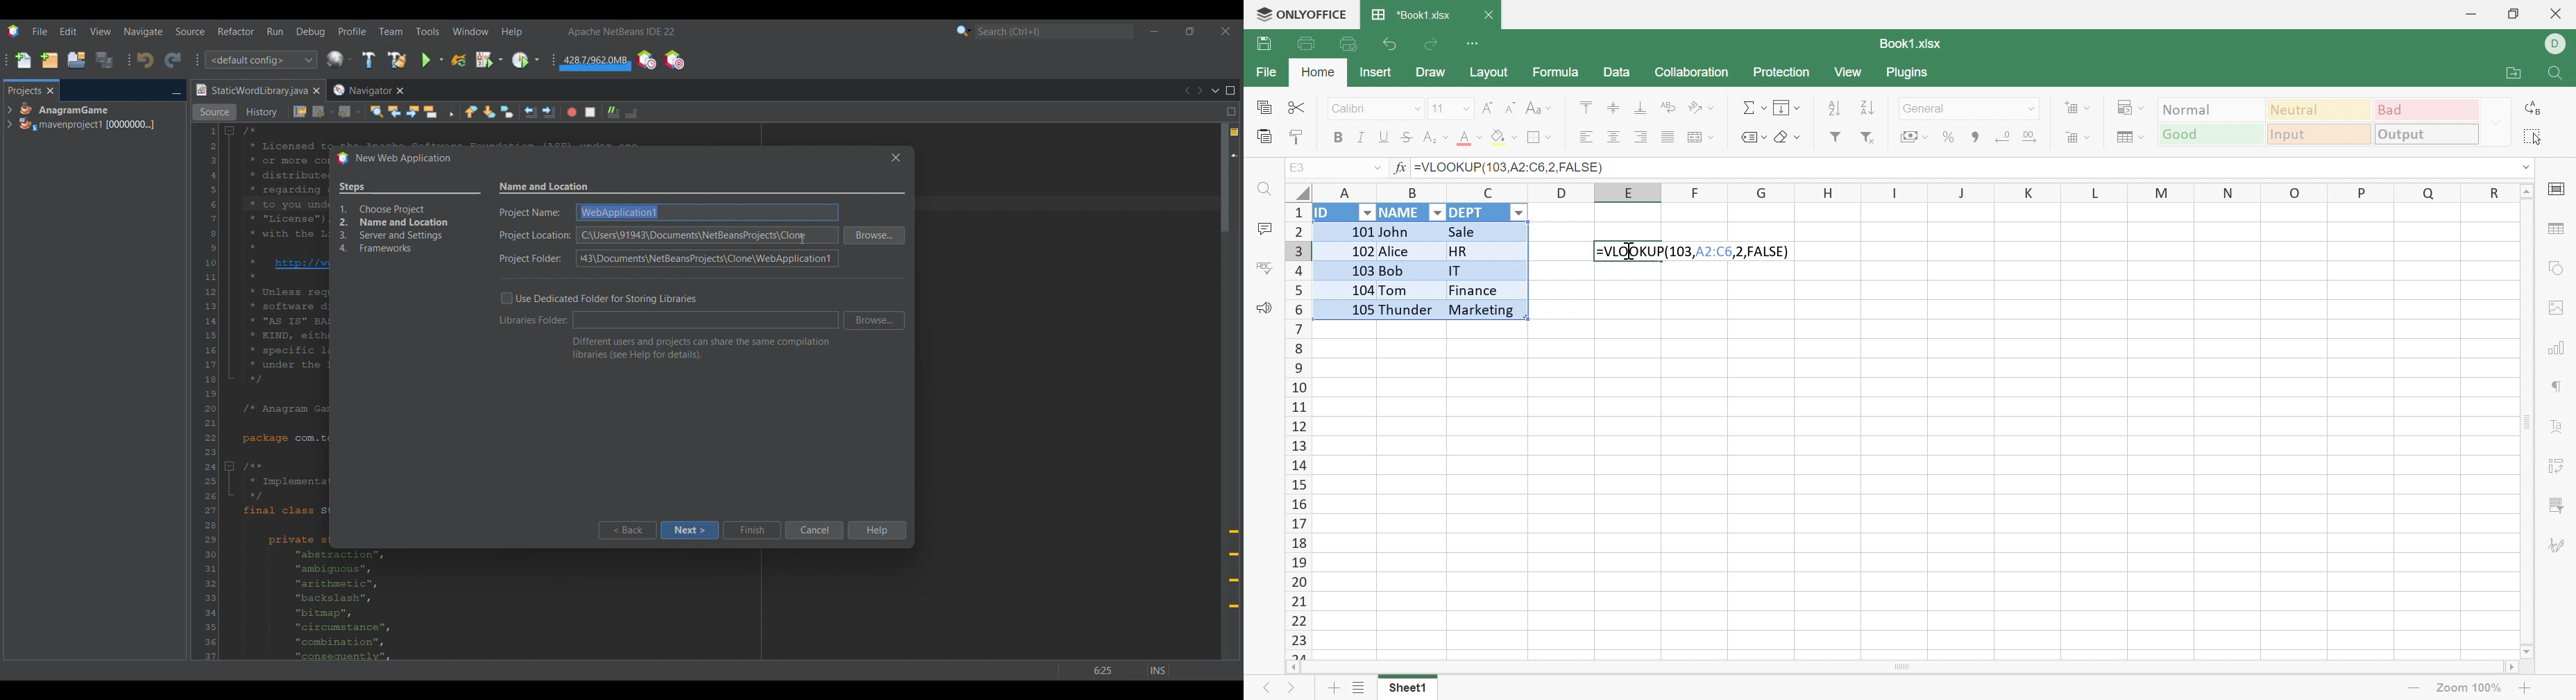 Image resolution: width=2576 pixels, height=700 pixels. Describe the element at coordinates (2470, 688) in the screenshot. I see `Zoom 100%` at that location.